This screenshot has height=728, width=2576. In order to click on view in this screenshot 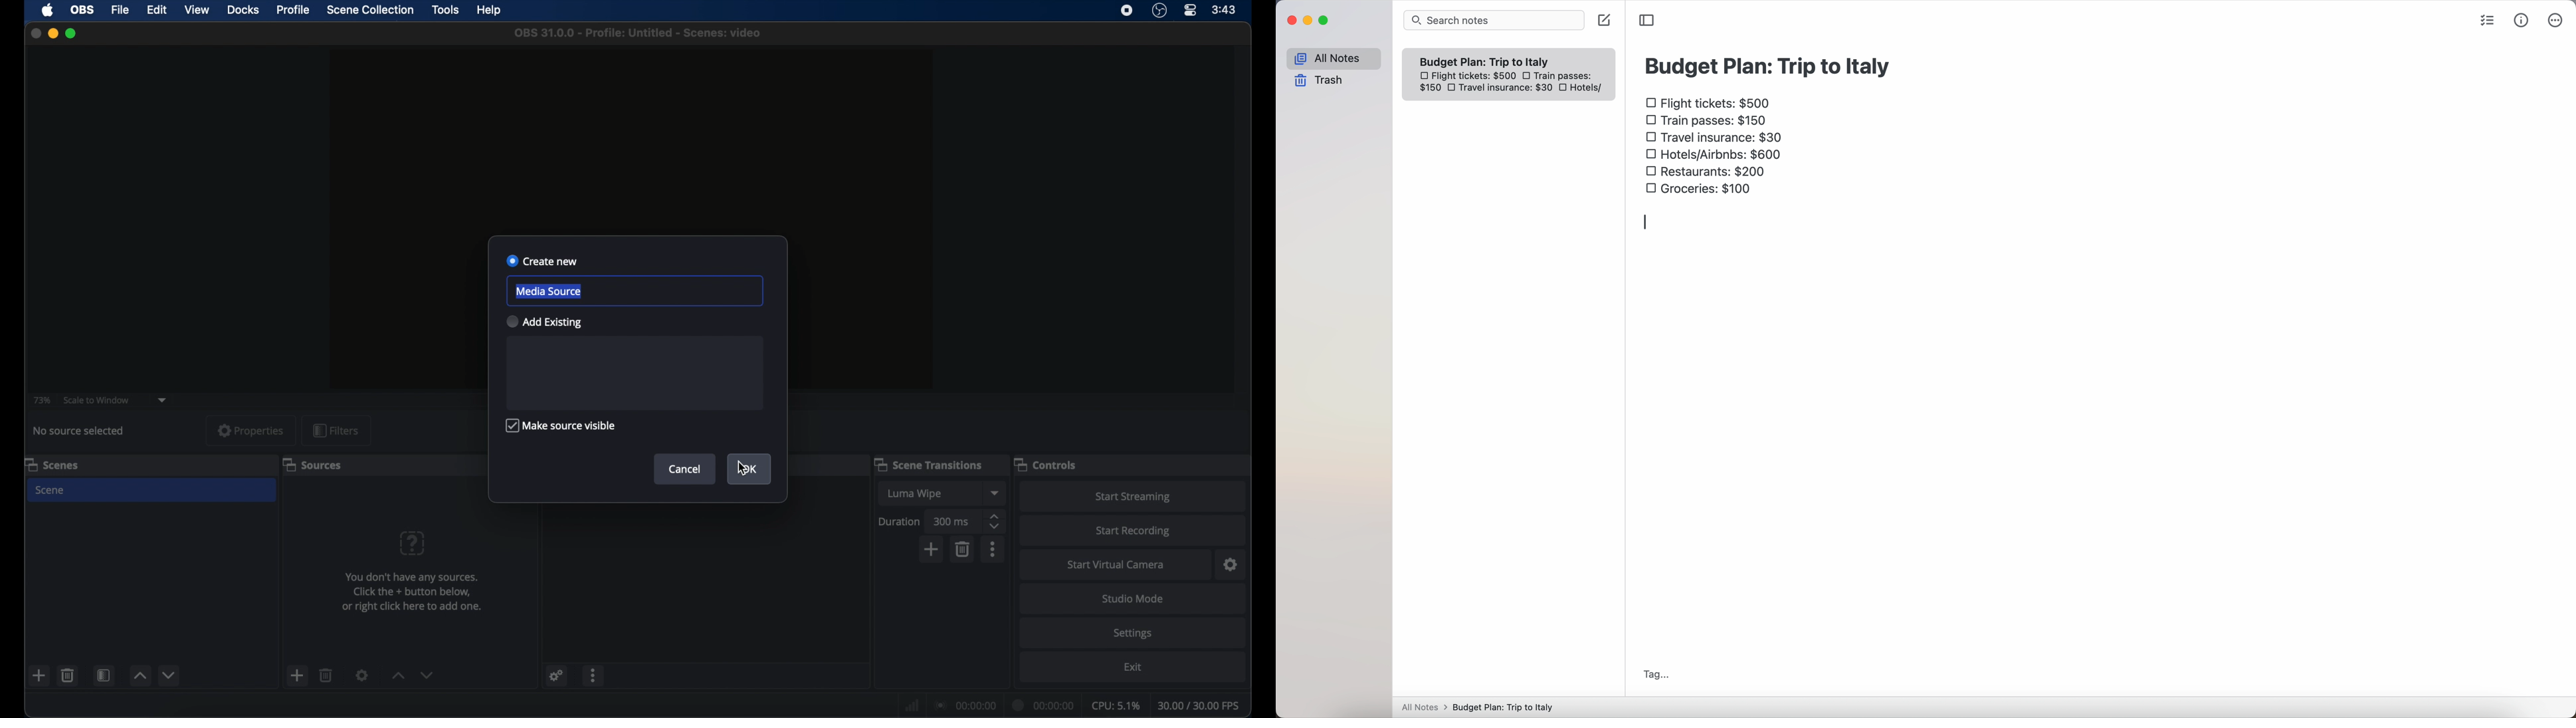, I will do `click(197, 9)`.